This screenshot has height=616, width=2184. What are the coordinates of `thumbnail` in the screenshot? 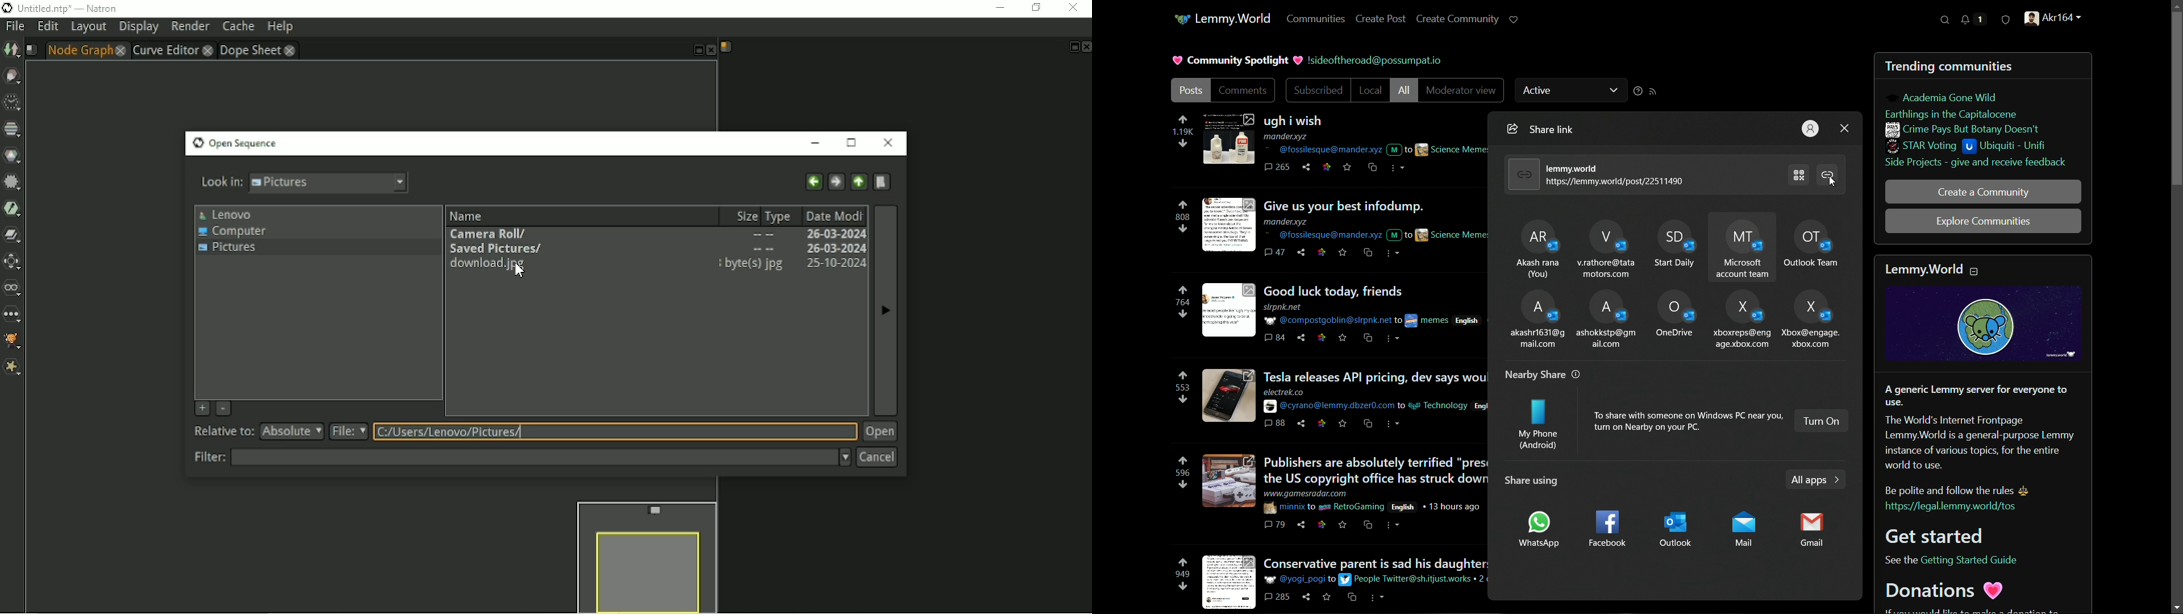 It's located at (1226, 582).